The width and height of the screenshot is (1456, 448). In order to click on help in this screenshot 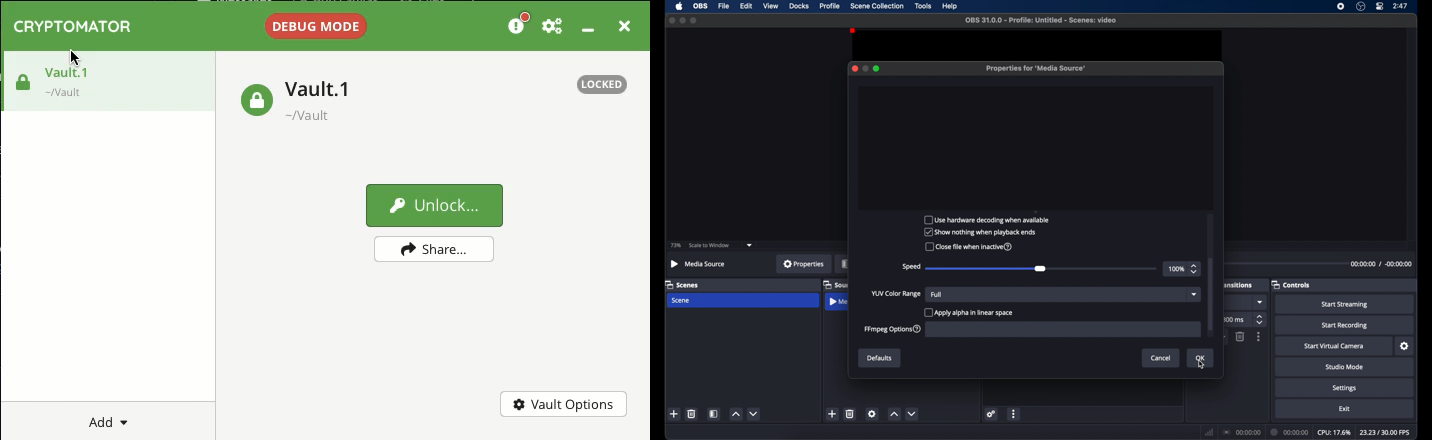, I will do `click(950, 7)`.